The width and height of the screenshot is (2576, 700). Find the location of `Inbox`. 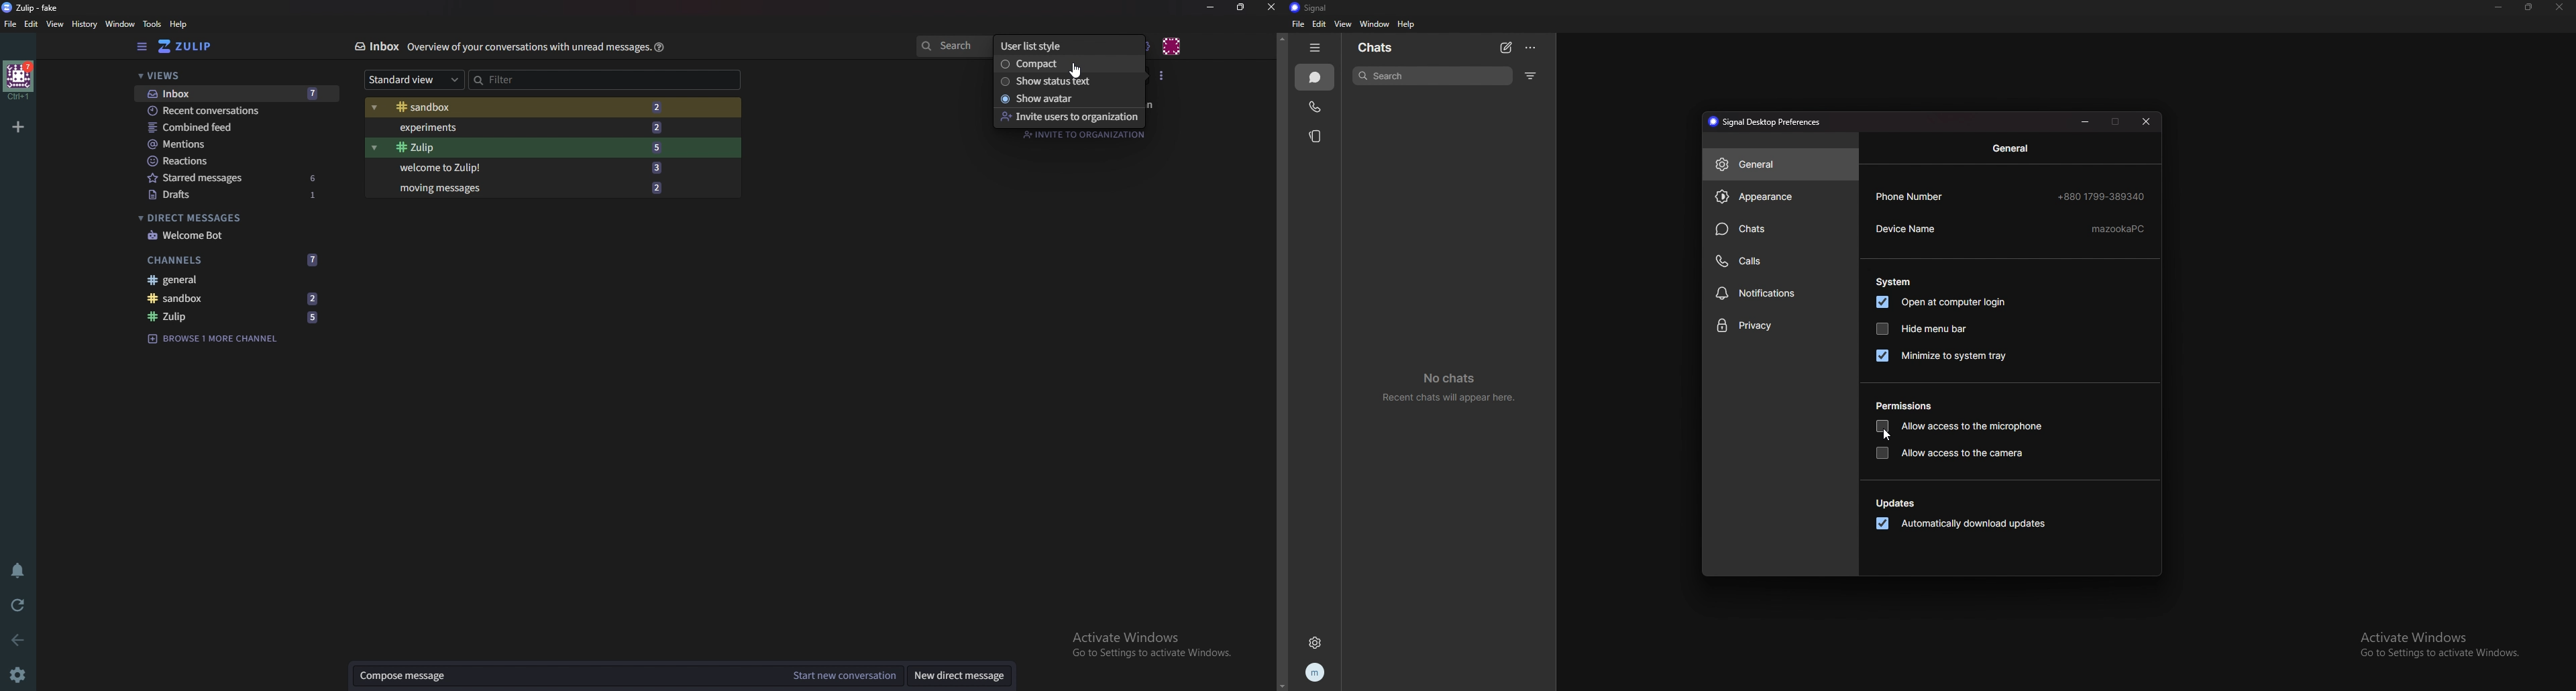

Inbox is located at coordinates (233, 93).